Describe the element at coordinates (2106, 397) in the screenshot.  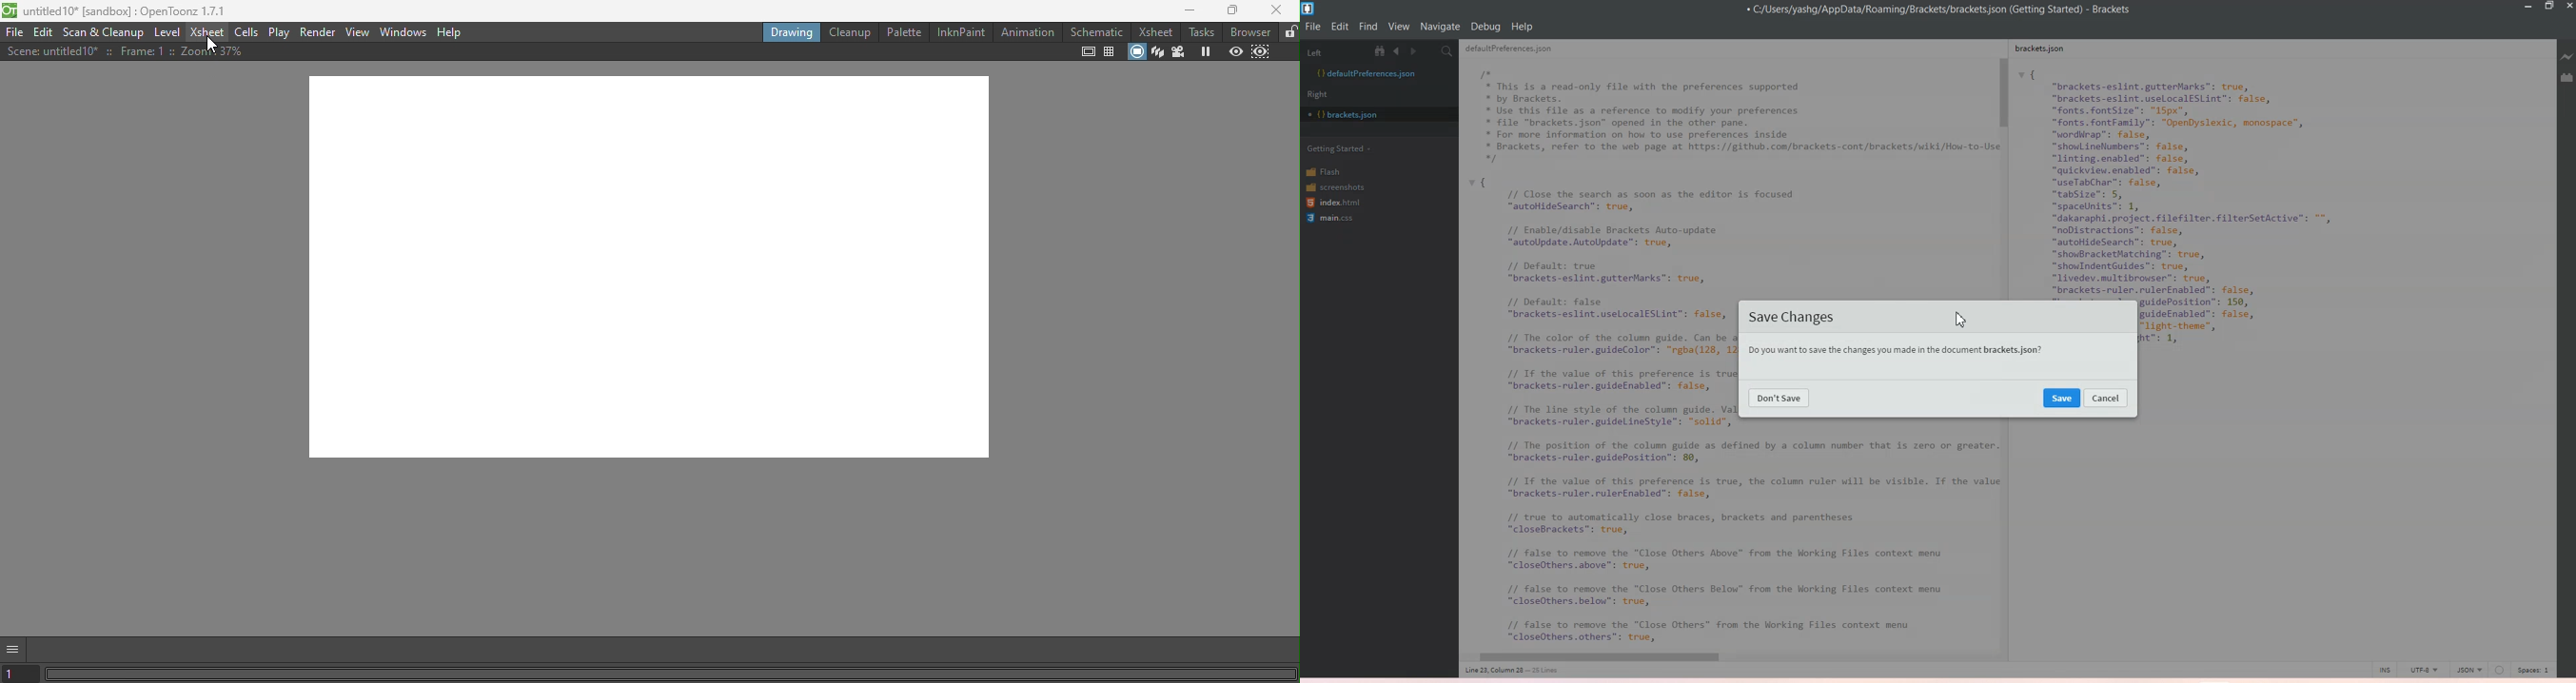
I see `Cancel` at that location.